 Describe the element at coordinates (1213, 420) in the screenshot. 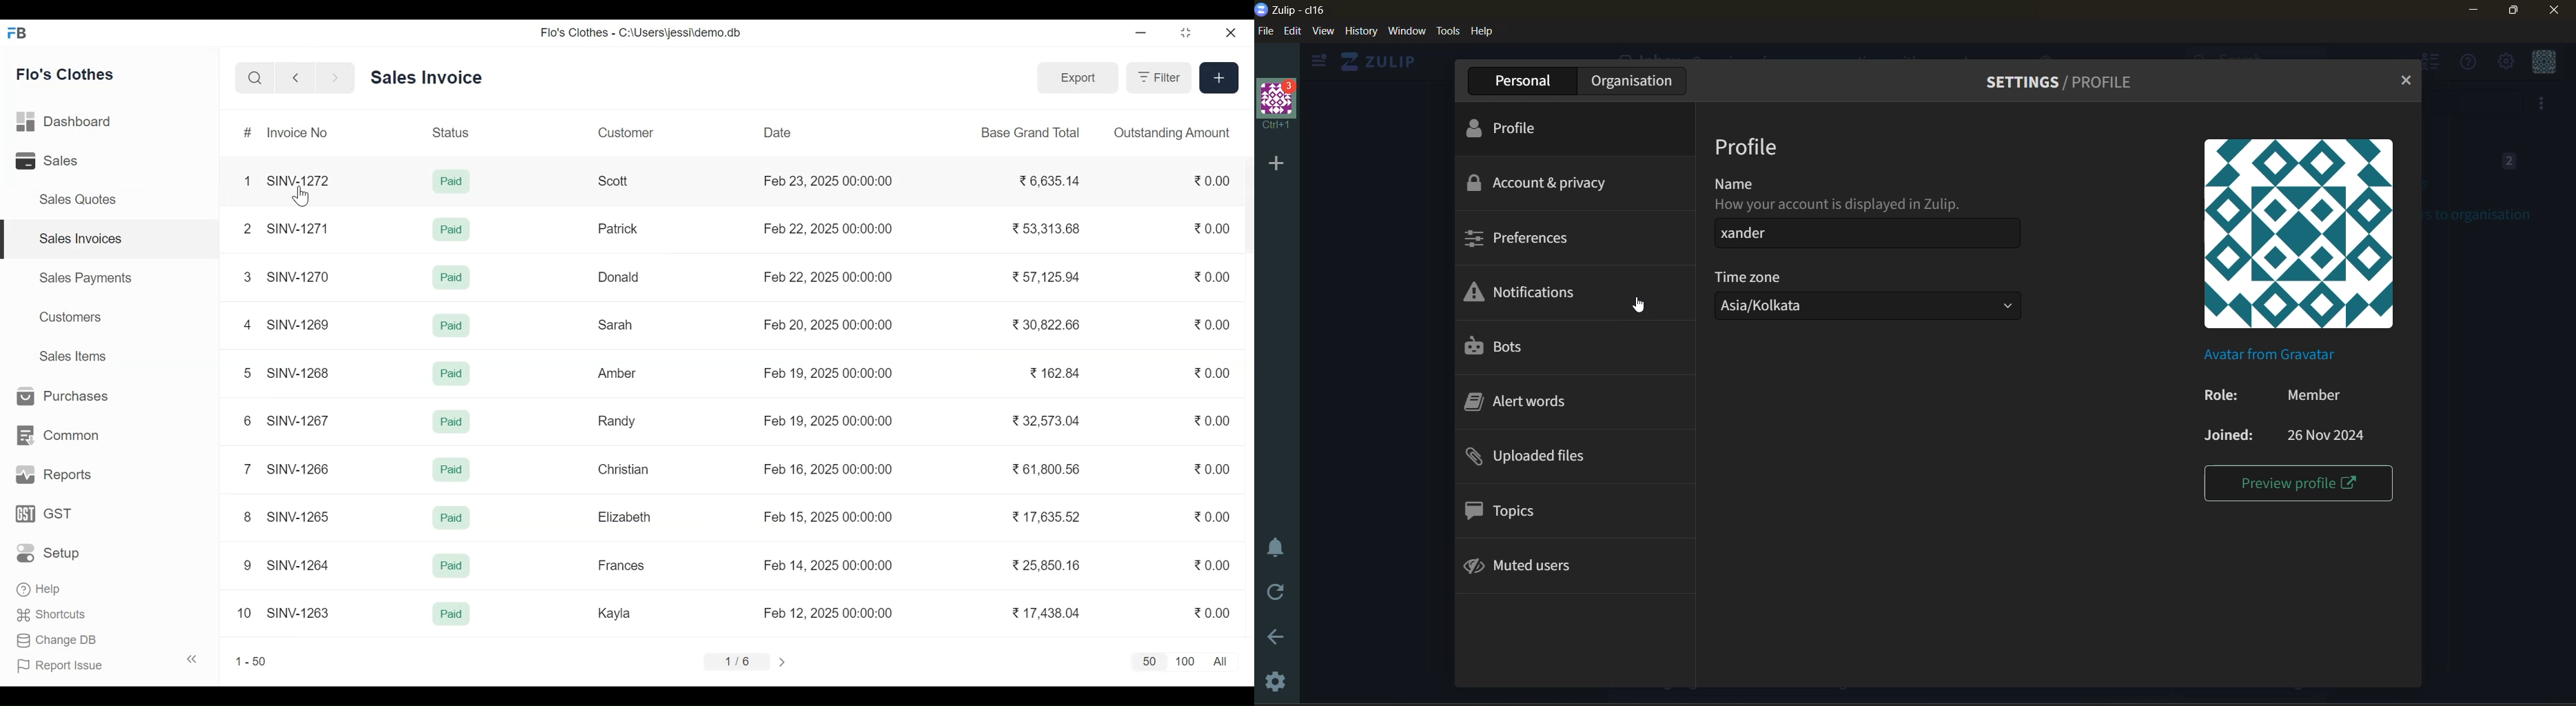

I see `0.00` at that location.